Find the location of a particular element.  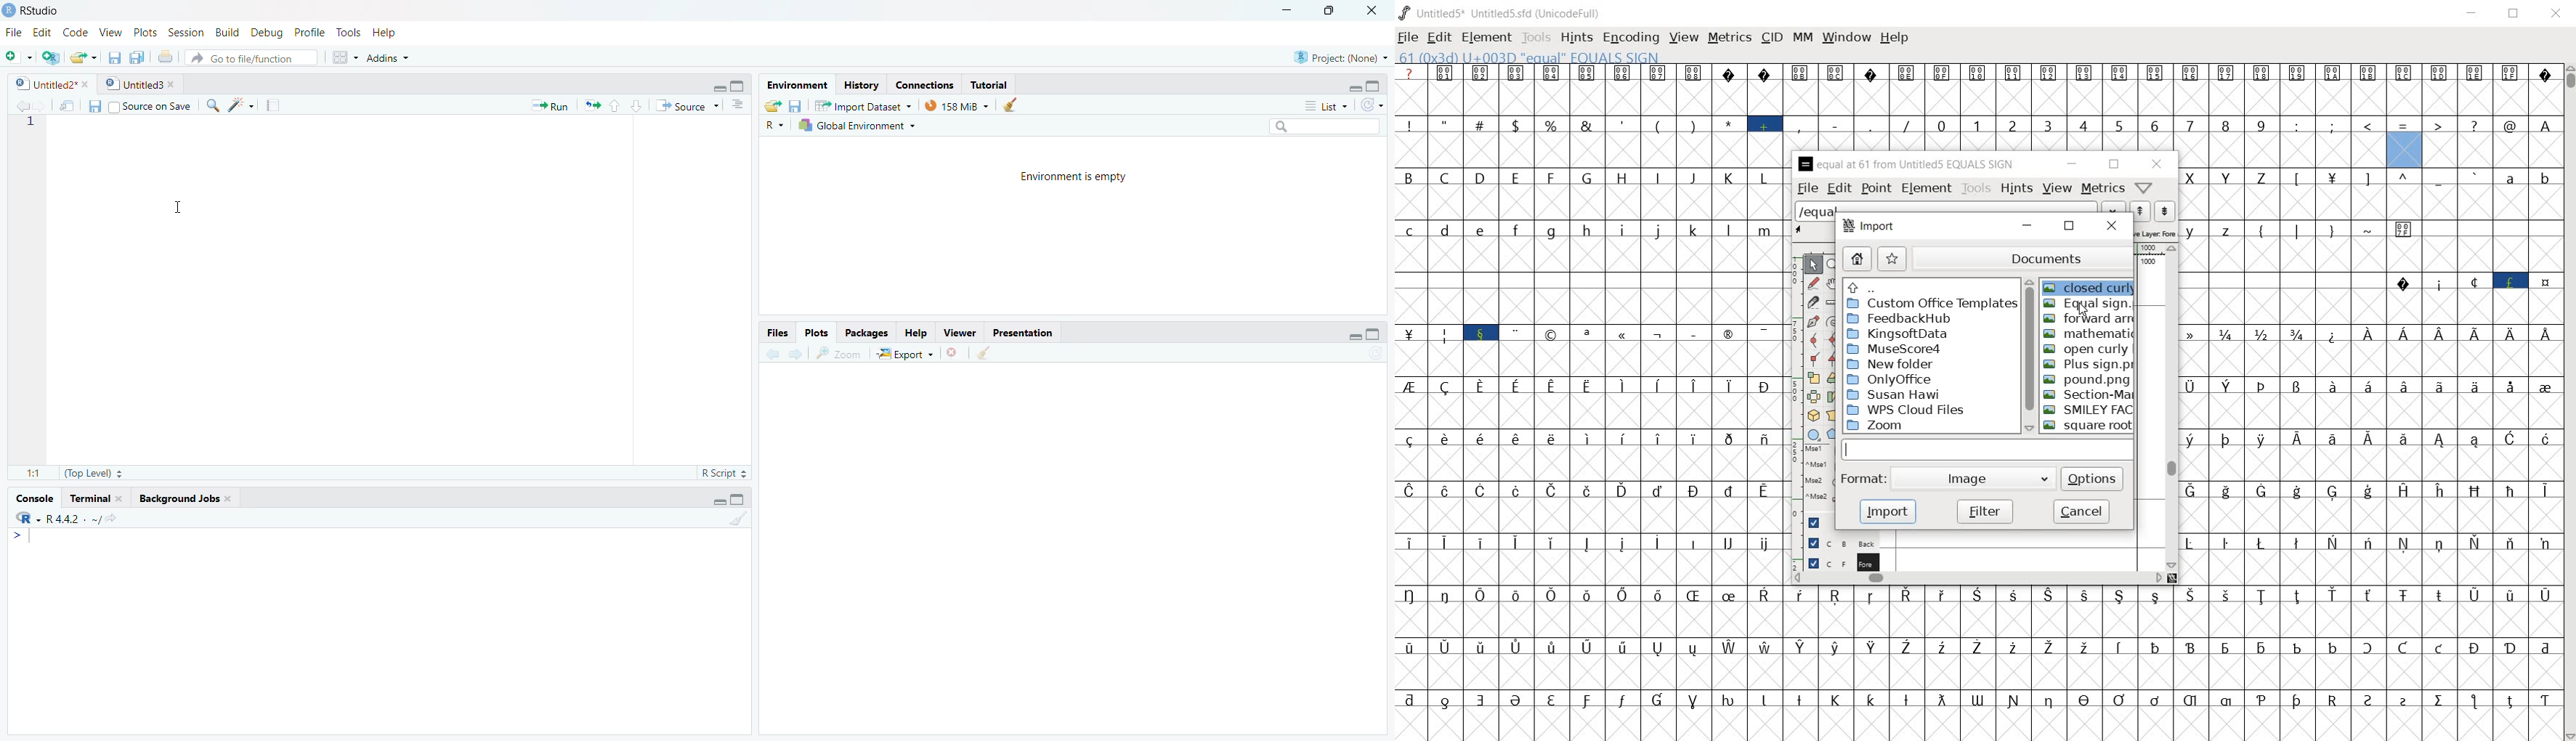

save all documents is located at coordinates (134, 56).